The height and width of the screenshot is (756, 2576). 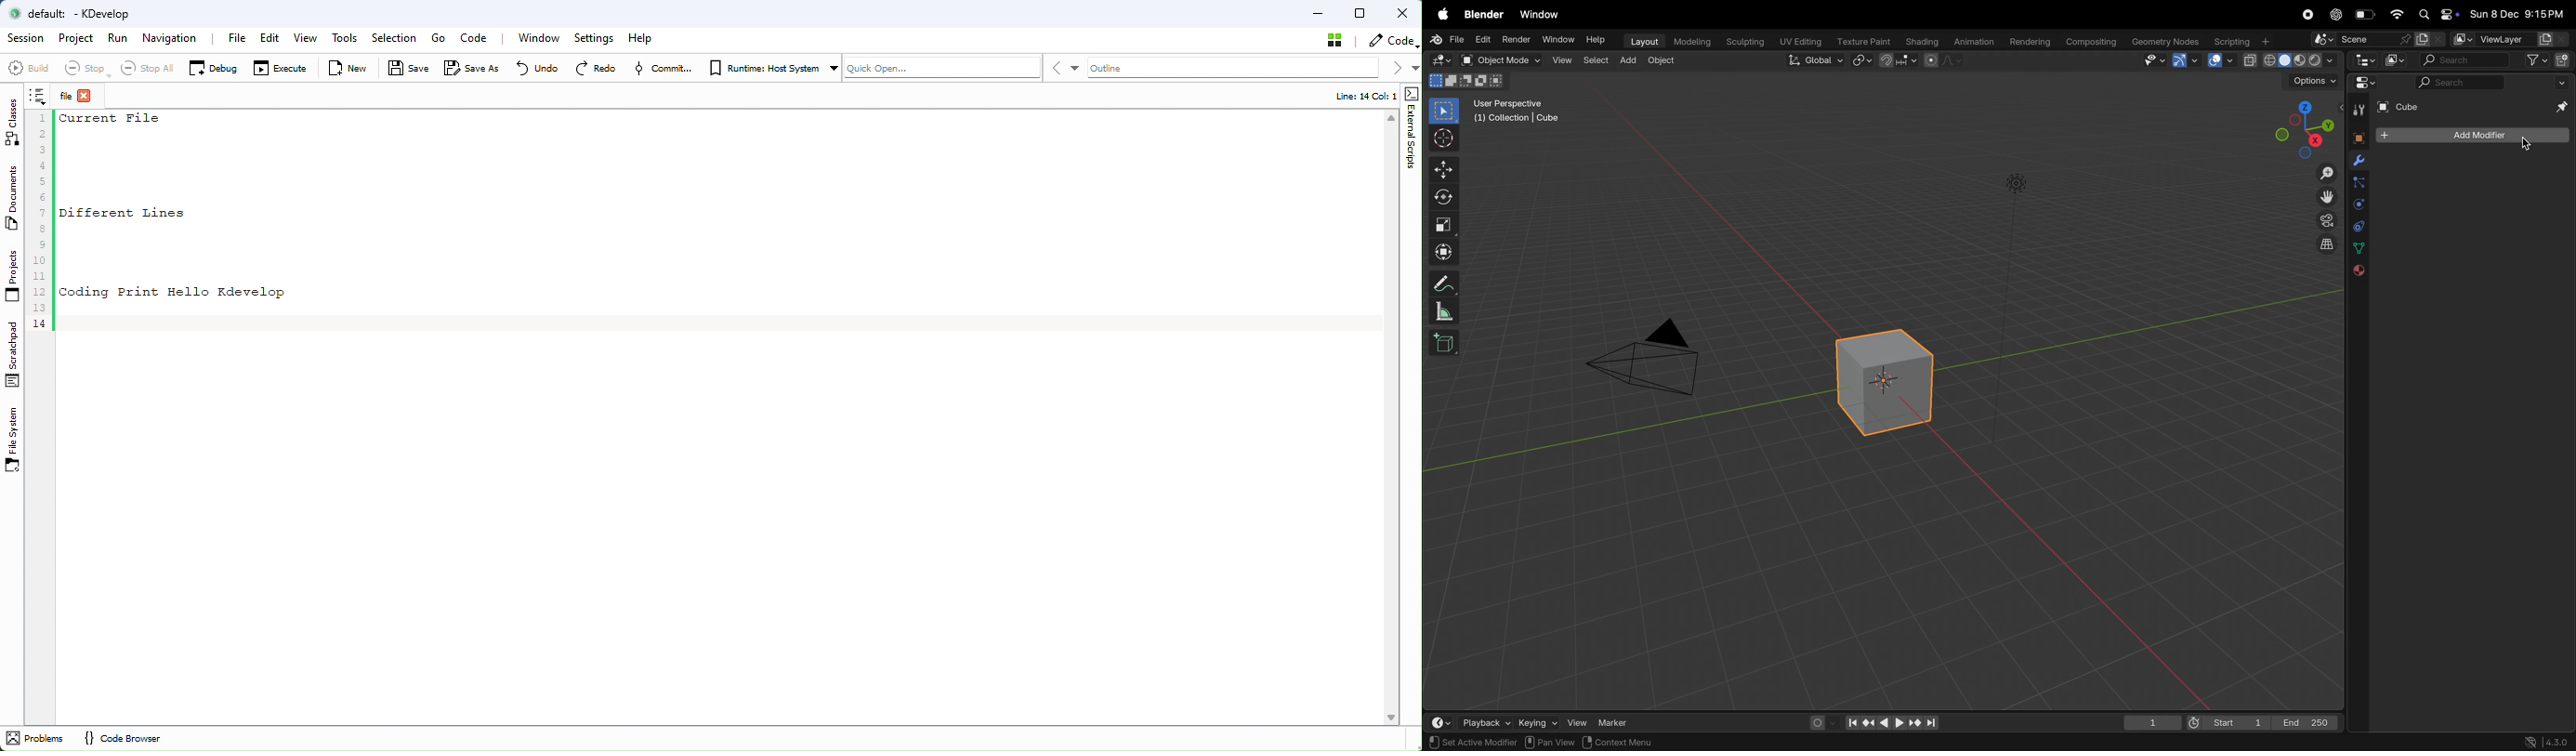 What do you see at coordinates (2323, 173) in the screenshot?
I see `zoom in zoom out view` at bounding box center [2323, 173].